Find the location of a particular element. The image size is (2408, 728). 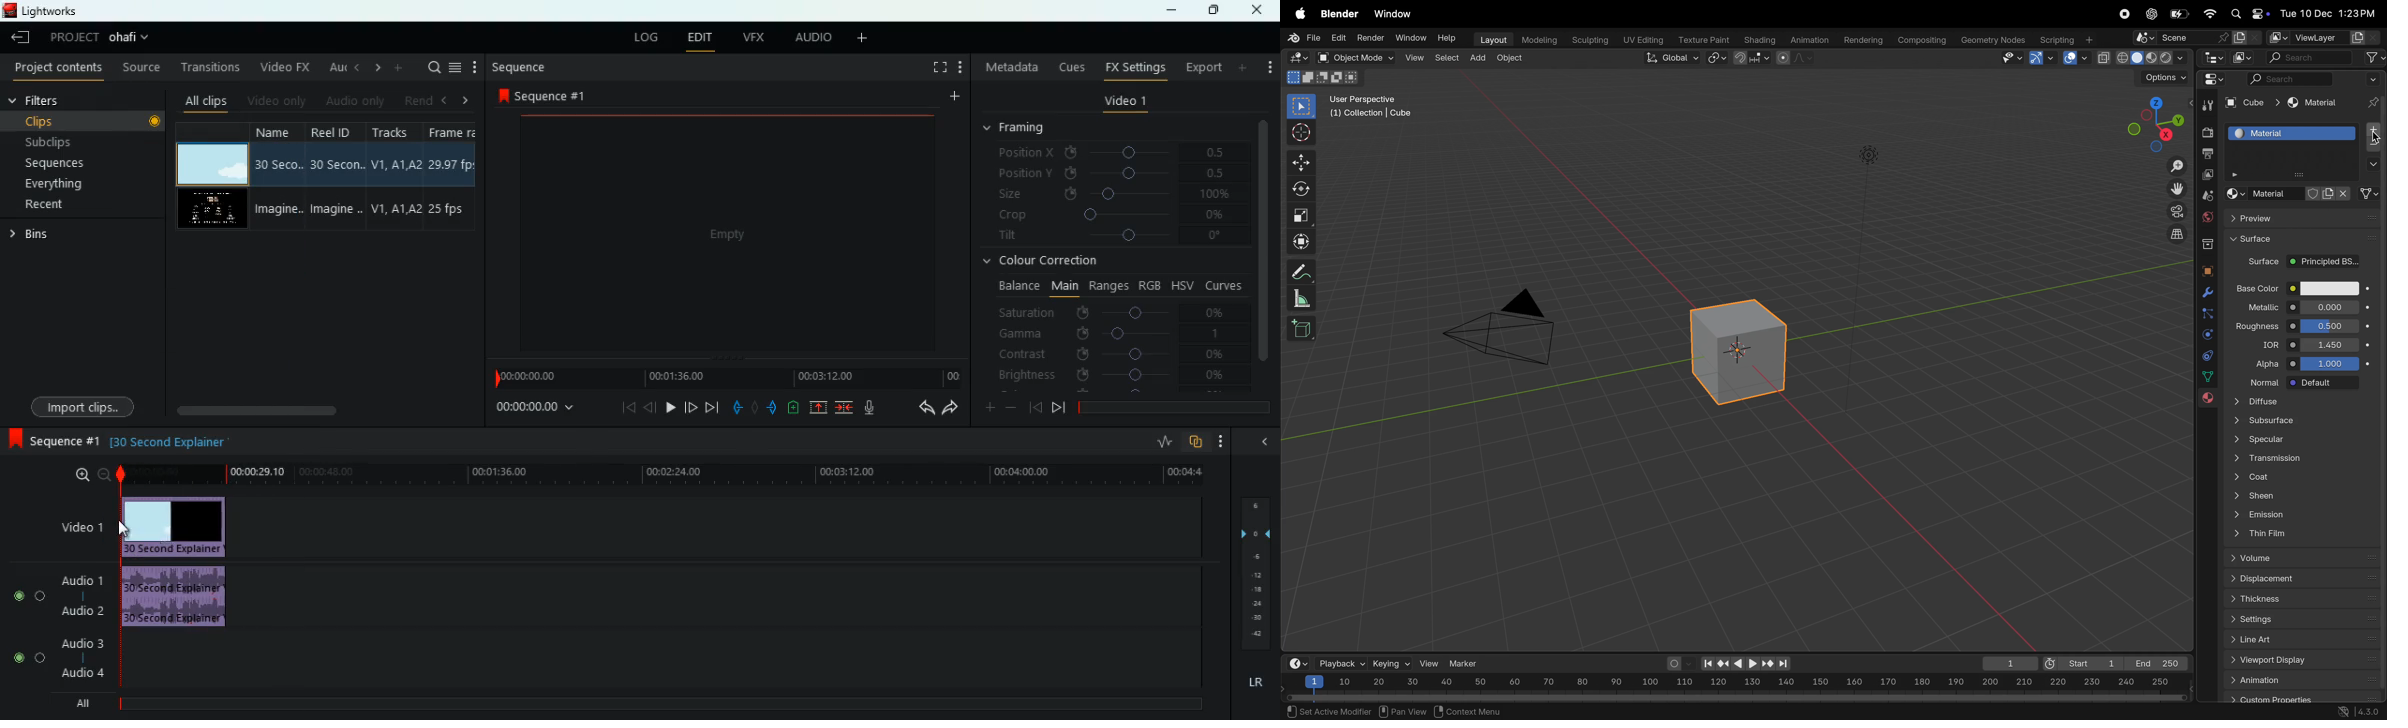

position y is located at coordinates (1115, 173).